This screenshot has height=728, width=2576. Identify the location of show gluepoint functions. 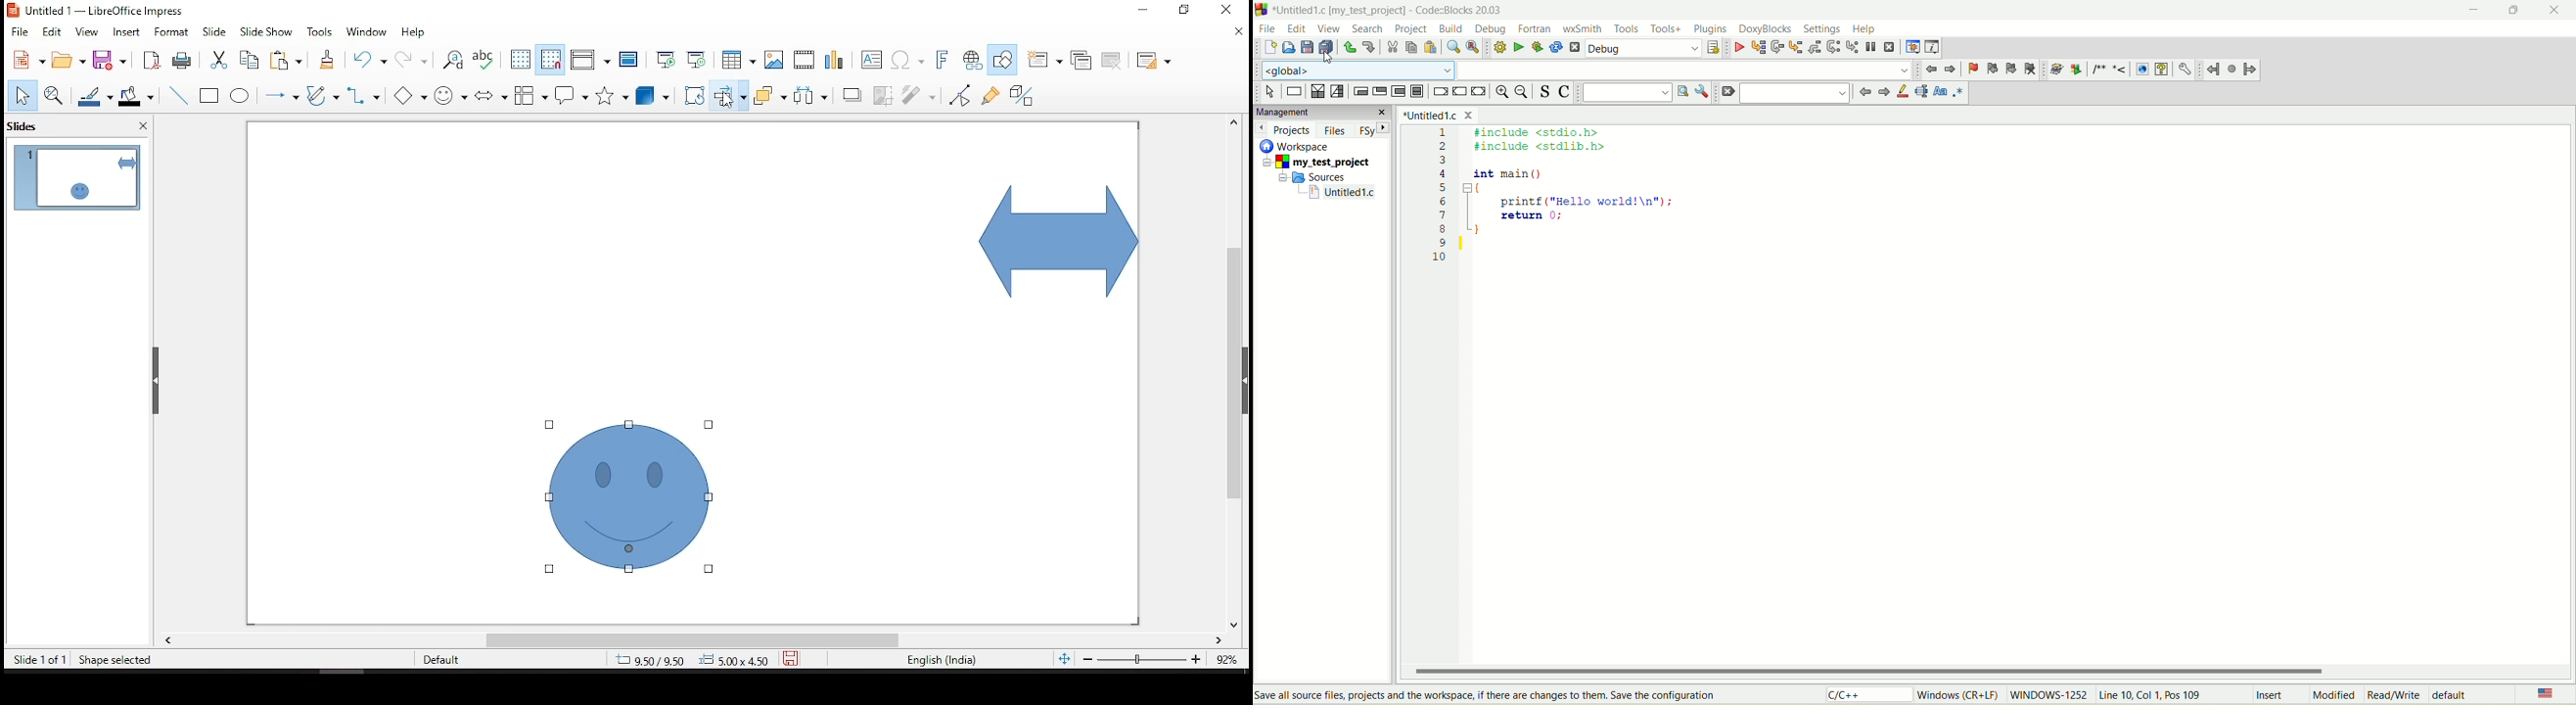
(990, 95).